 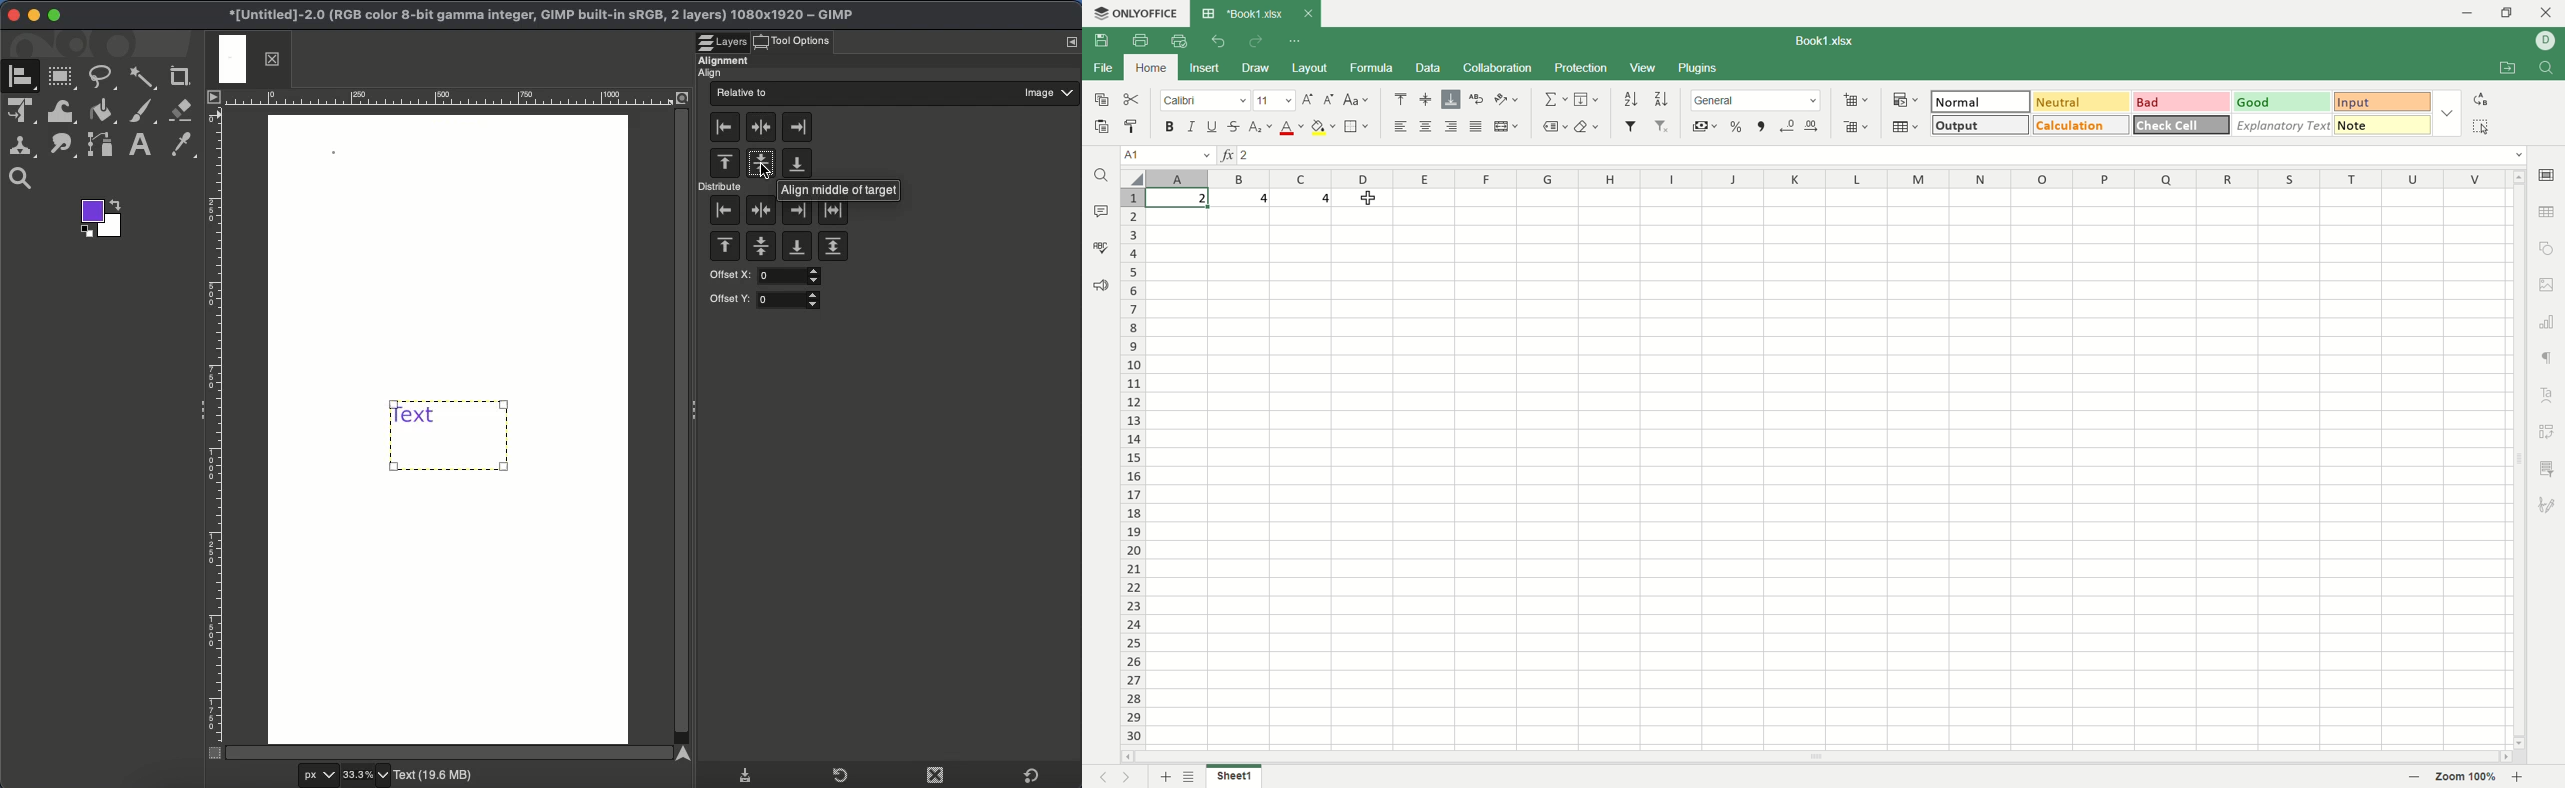 What do you see at coordinates (760, 164) in the screenshot?
I see `Align to the center - horizontally` at bounding box center [760, 164].